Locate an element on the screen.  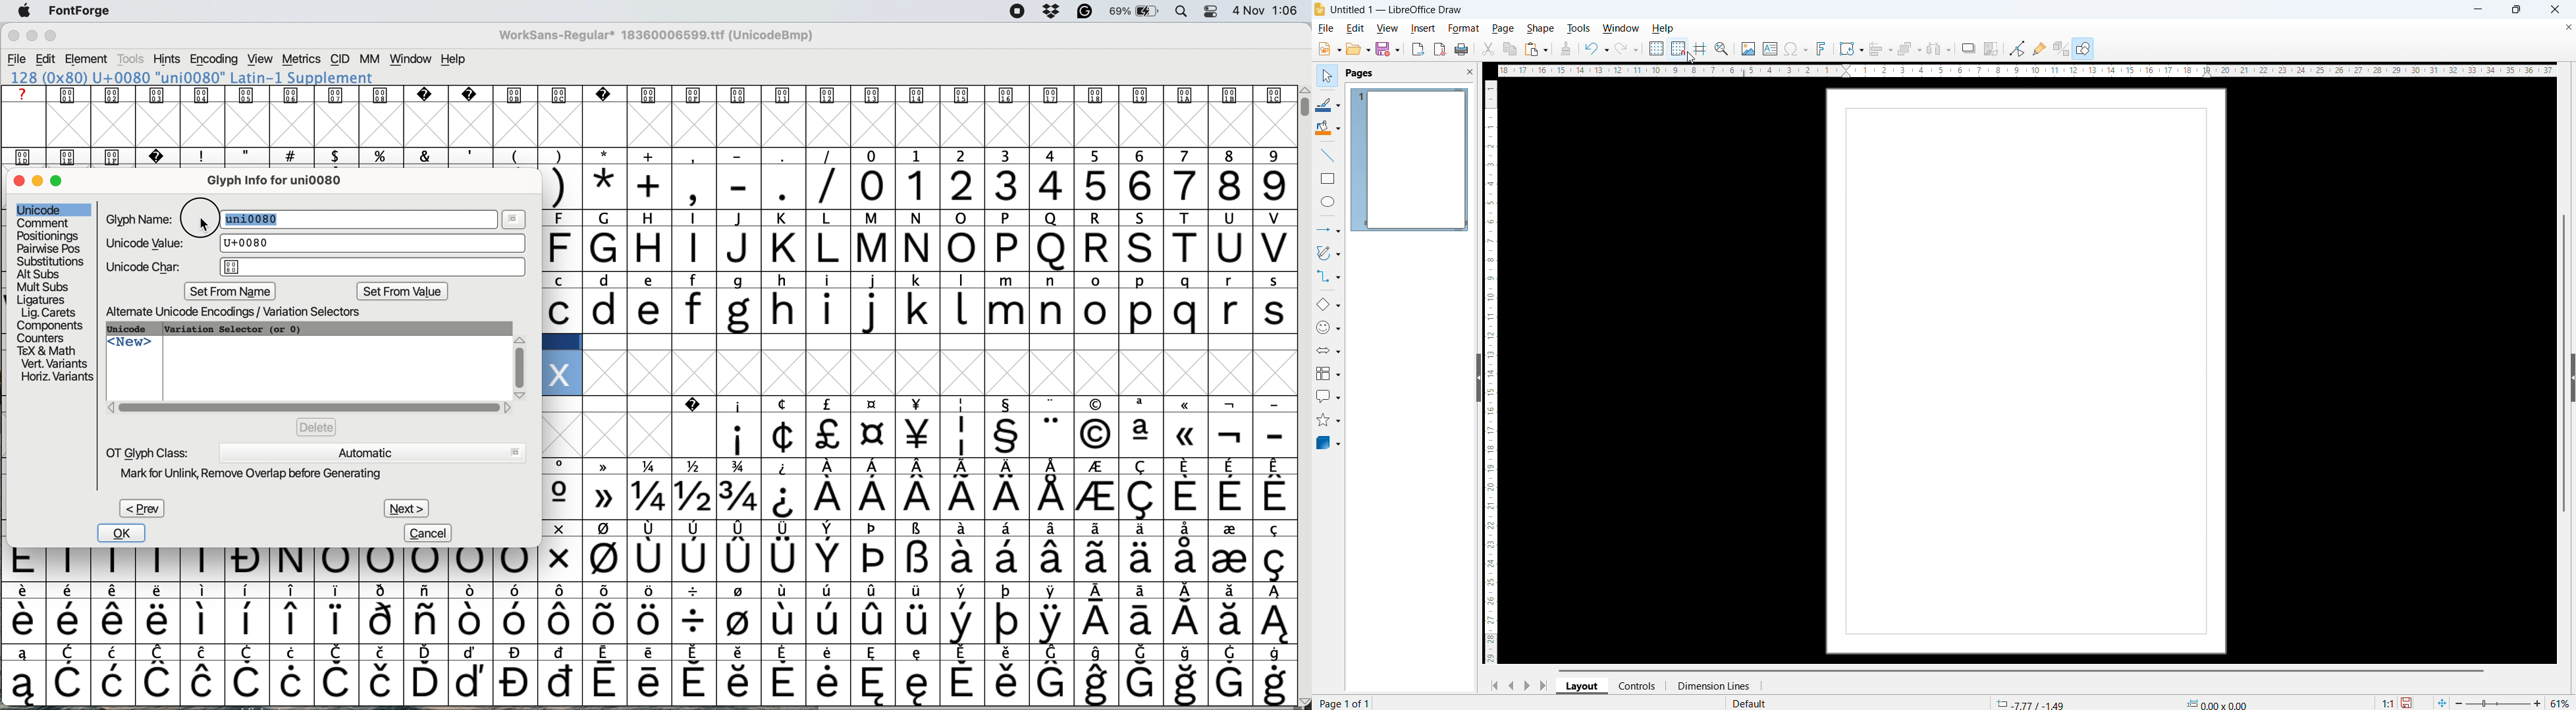
Show grid  is located at coordinates (1655, 49).